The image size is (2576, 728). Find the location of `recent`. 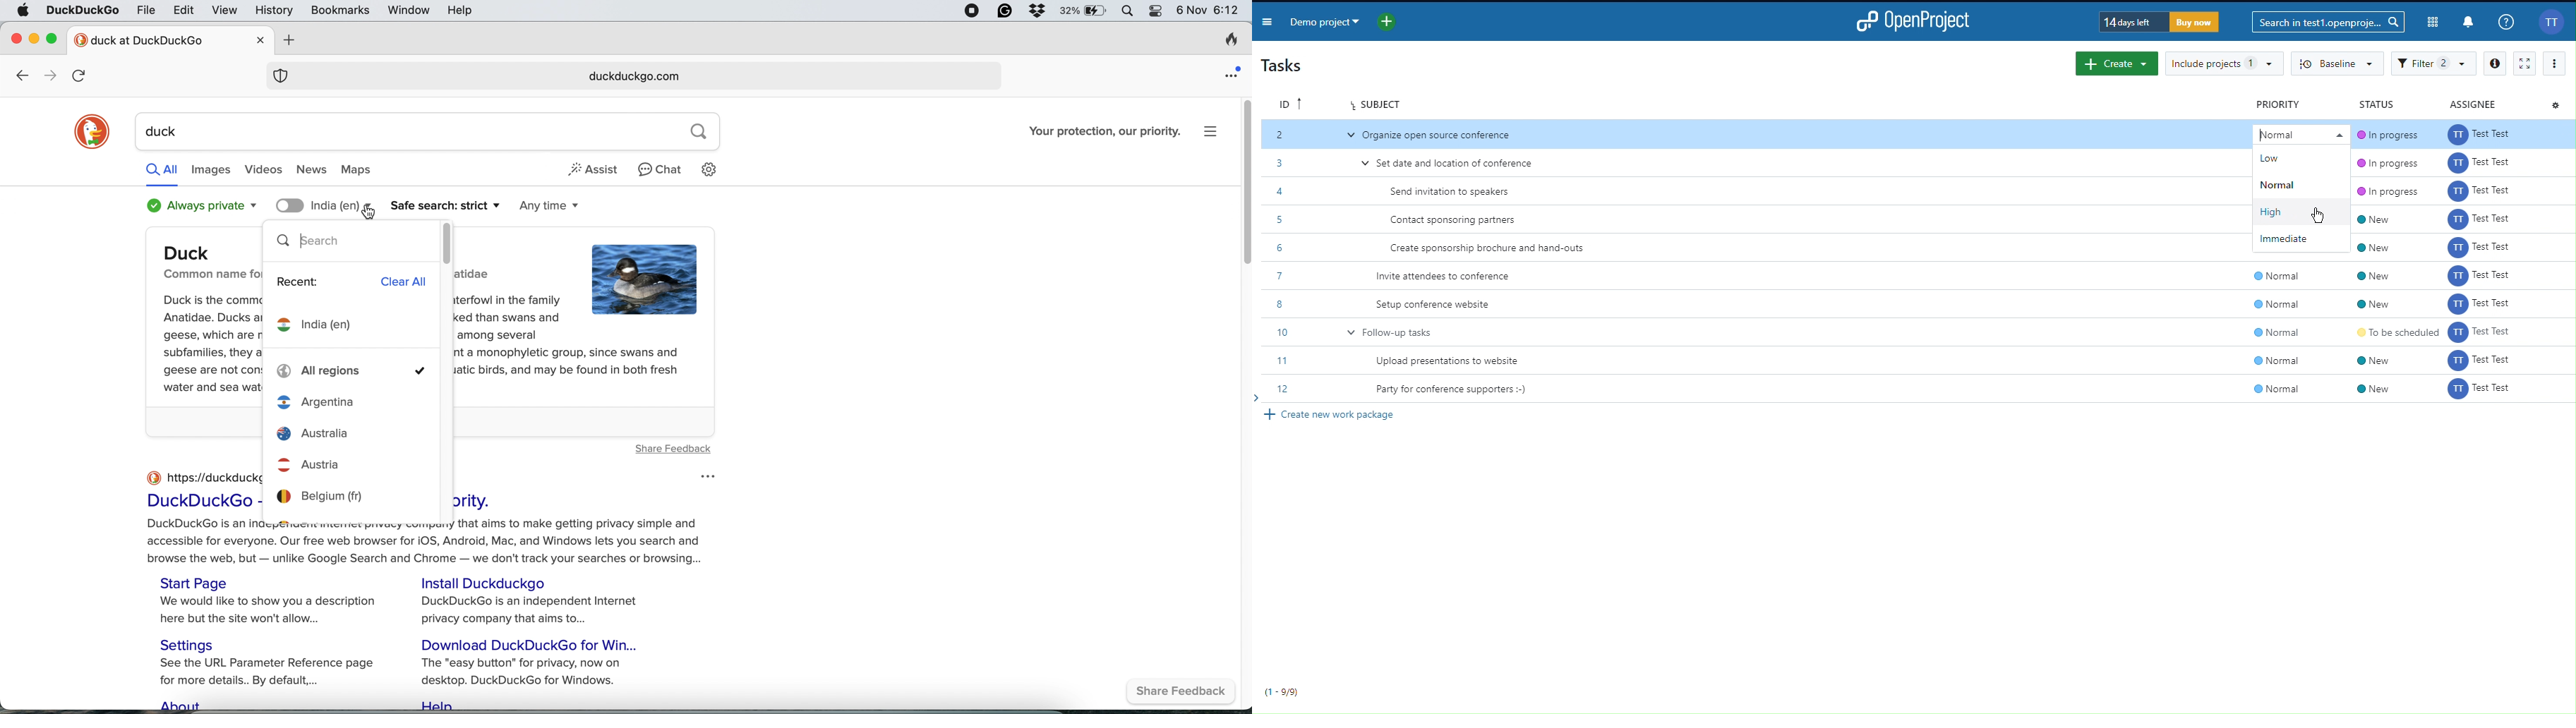

recent is located at coordinates (299, 282).